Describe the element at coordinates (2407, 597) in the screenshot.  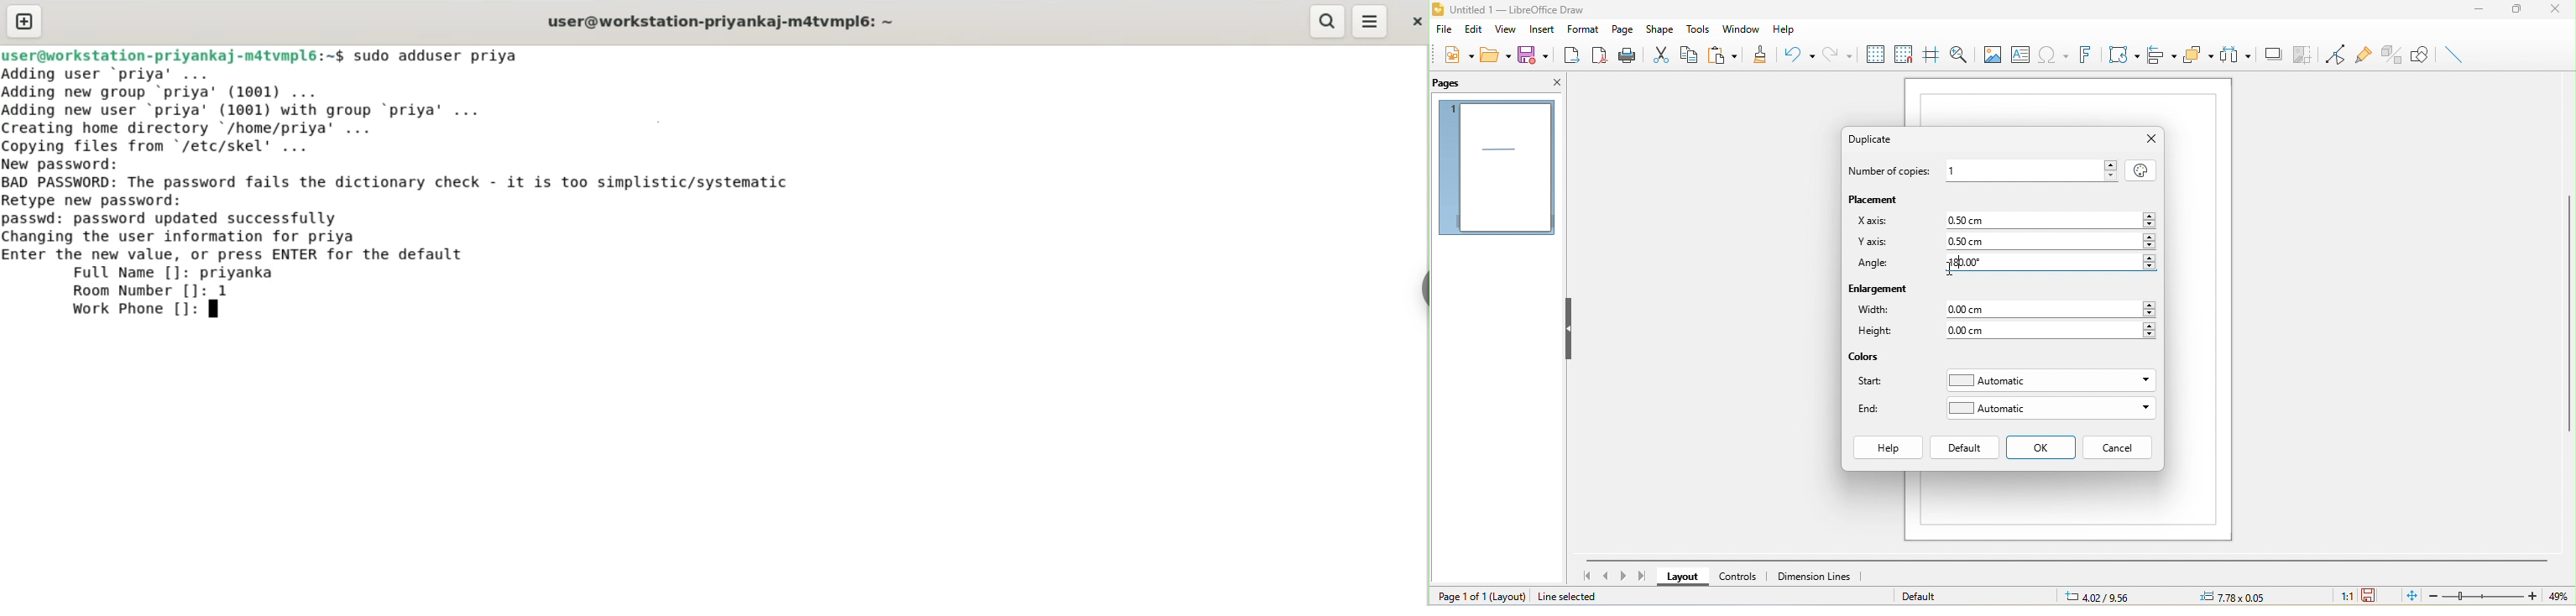
I see `fit to the current window` at that location.